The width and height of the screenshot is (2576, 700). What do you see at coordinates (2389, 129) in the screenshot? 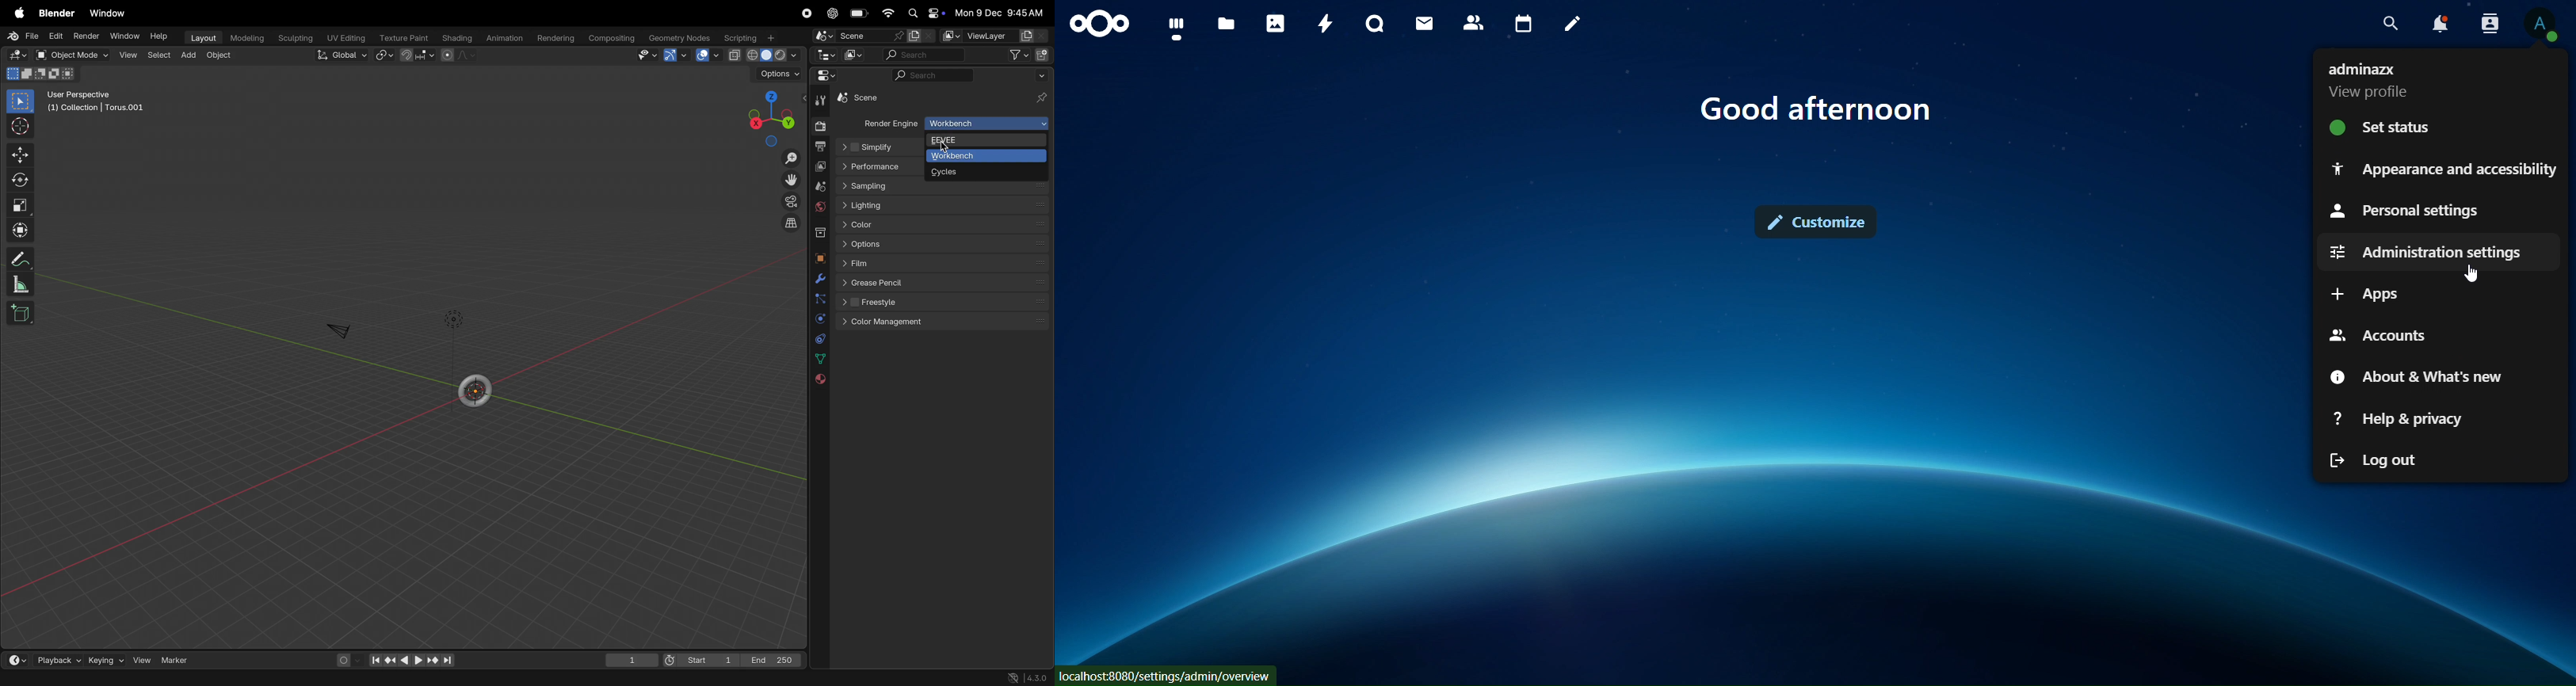
I see `set status` at bounding box center [2389, 129].